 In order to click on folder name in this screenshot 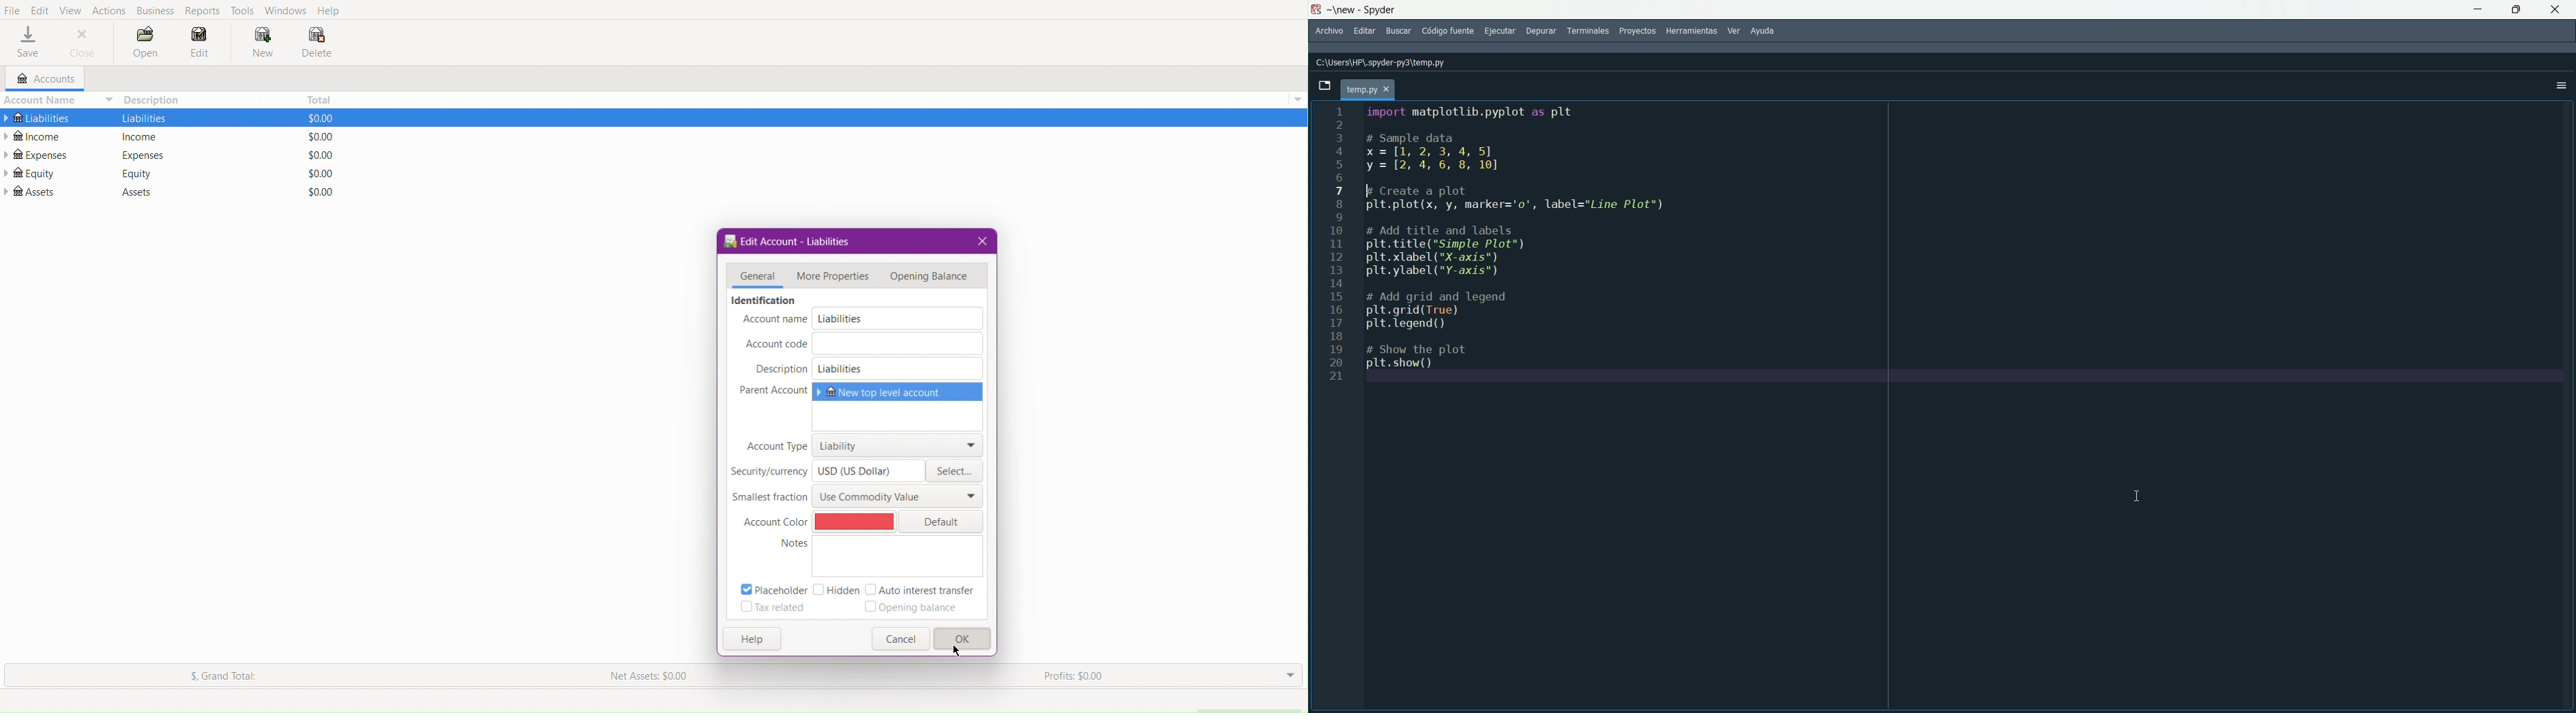, I will do `click(1342, 11)`.